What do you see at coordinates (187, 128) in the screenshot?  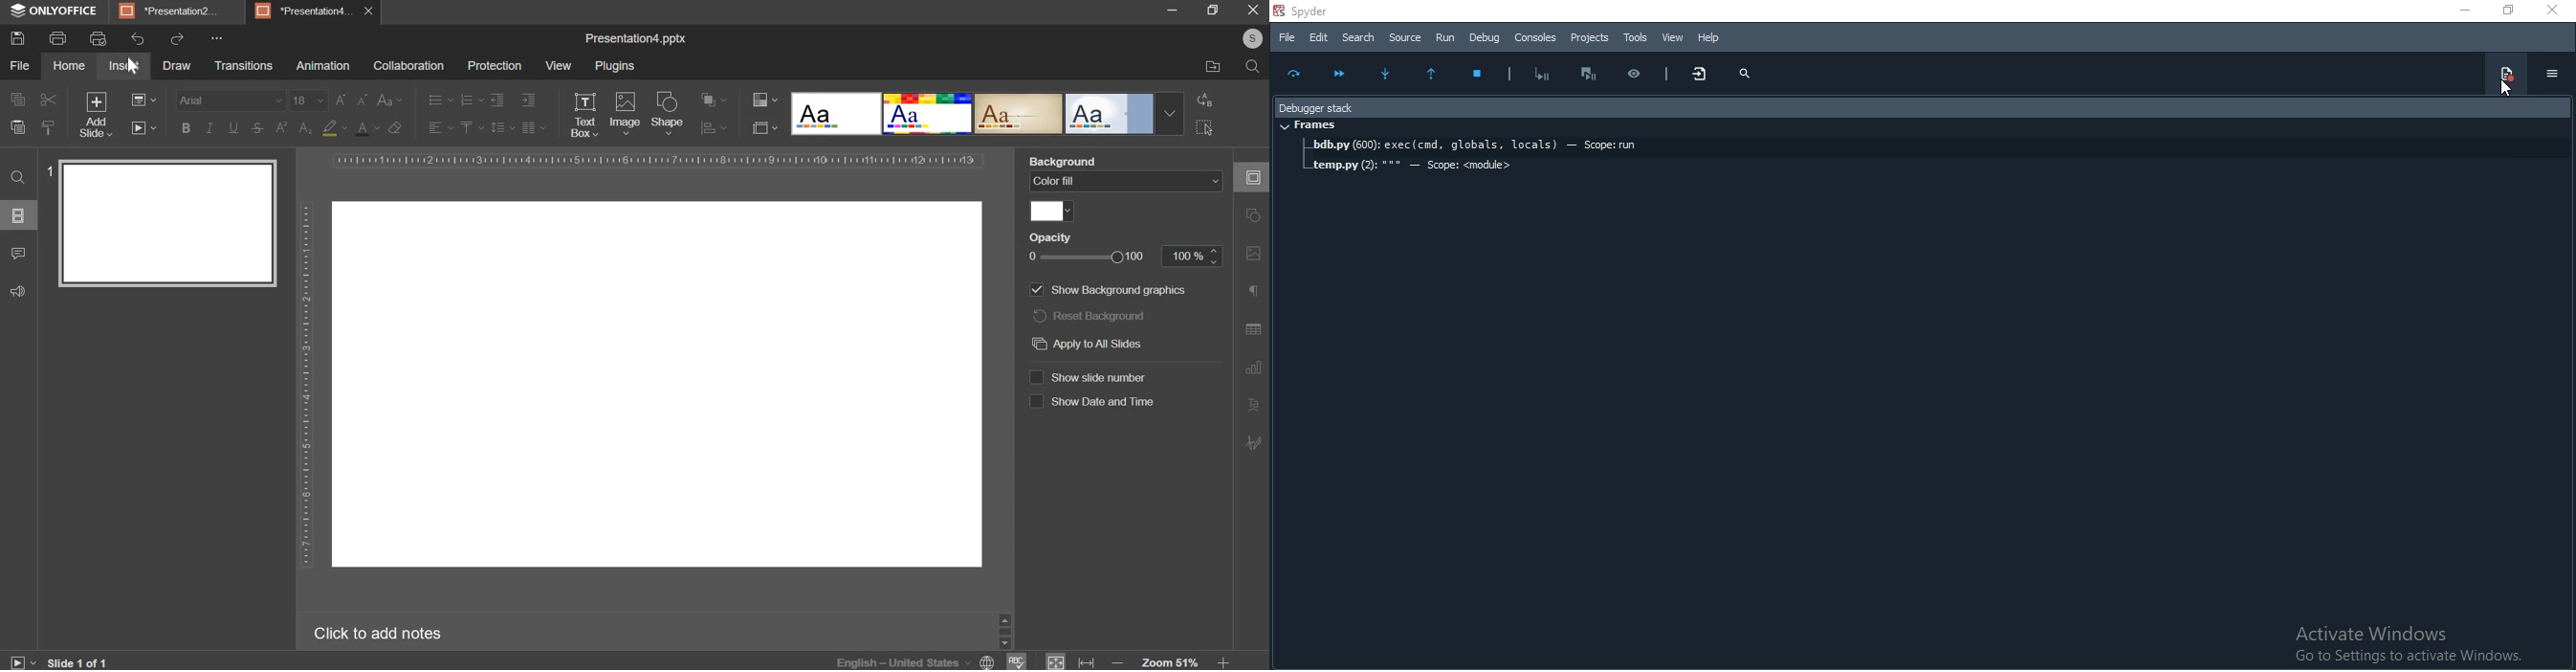 I see `bold` at bounding box center [187, 128].